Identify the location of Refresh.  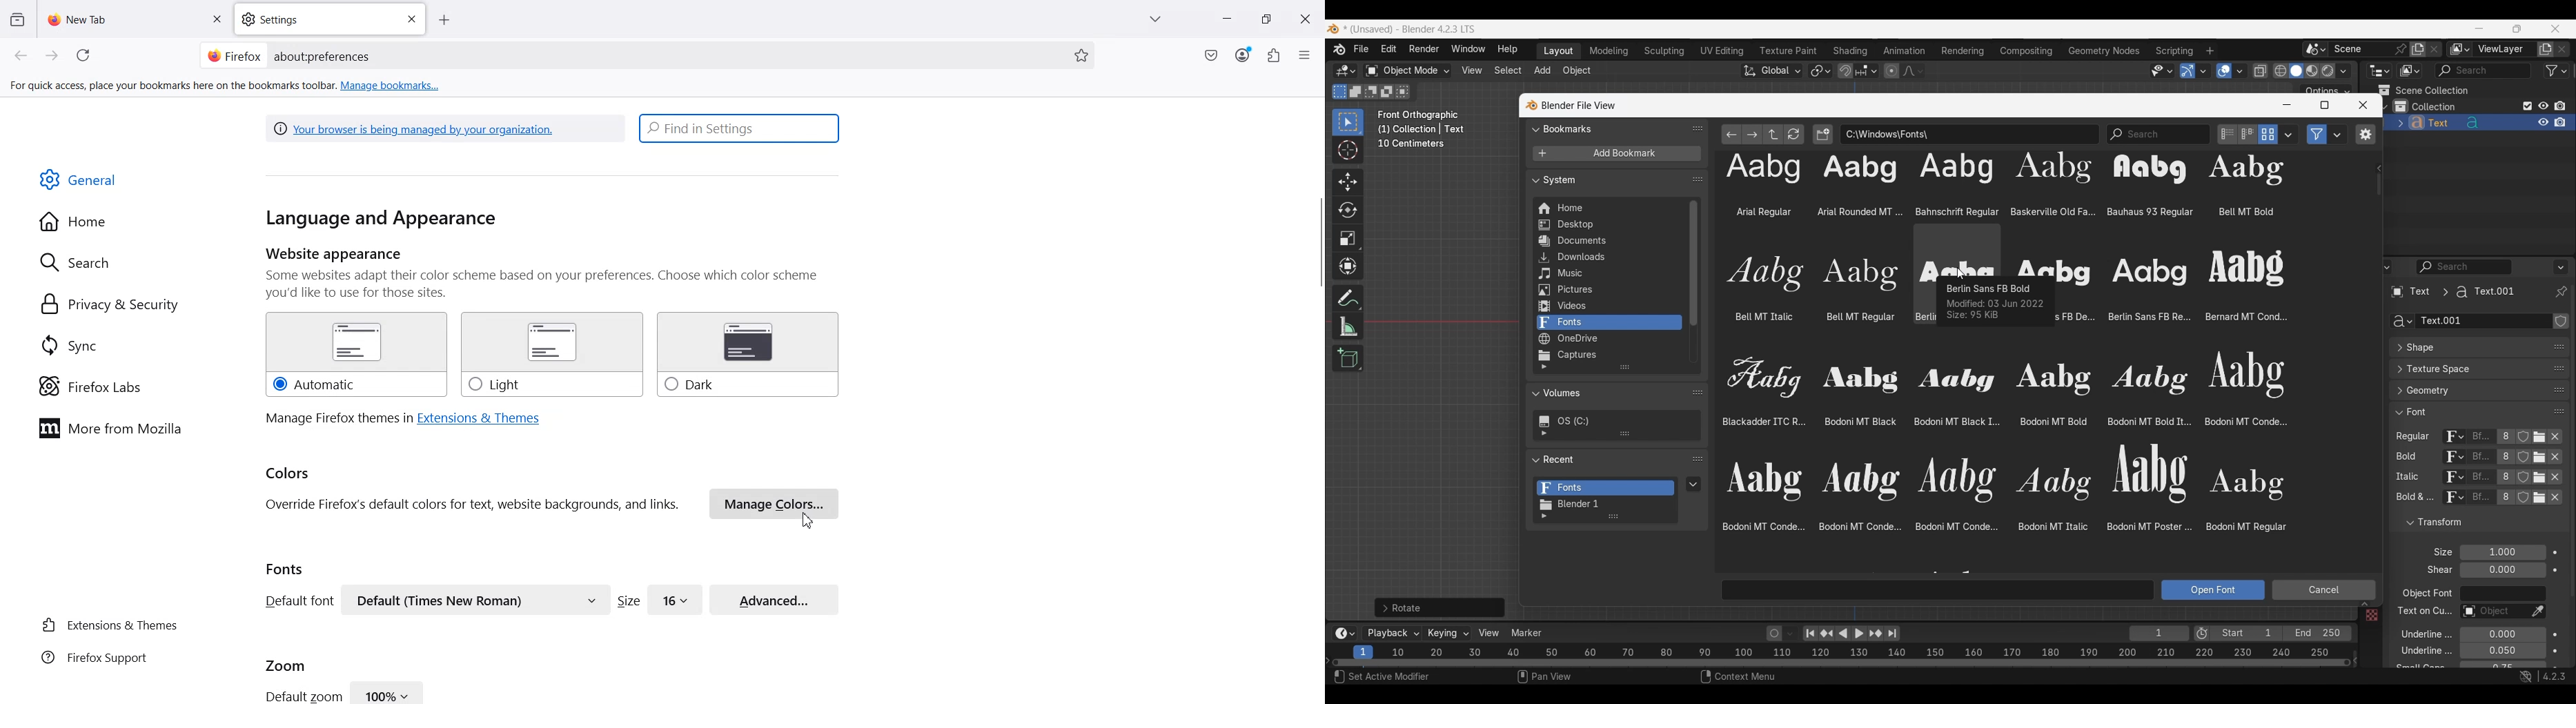
(86, 56).